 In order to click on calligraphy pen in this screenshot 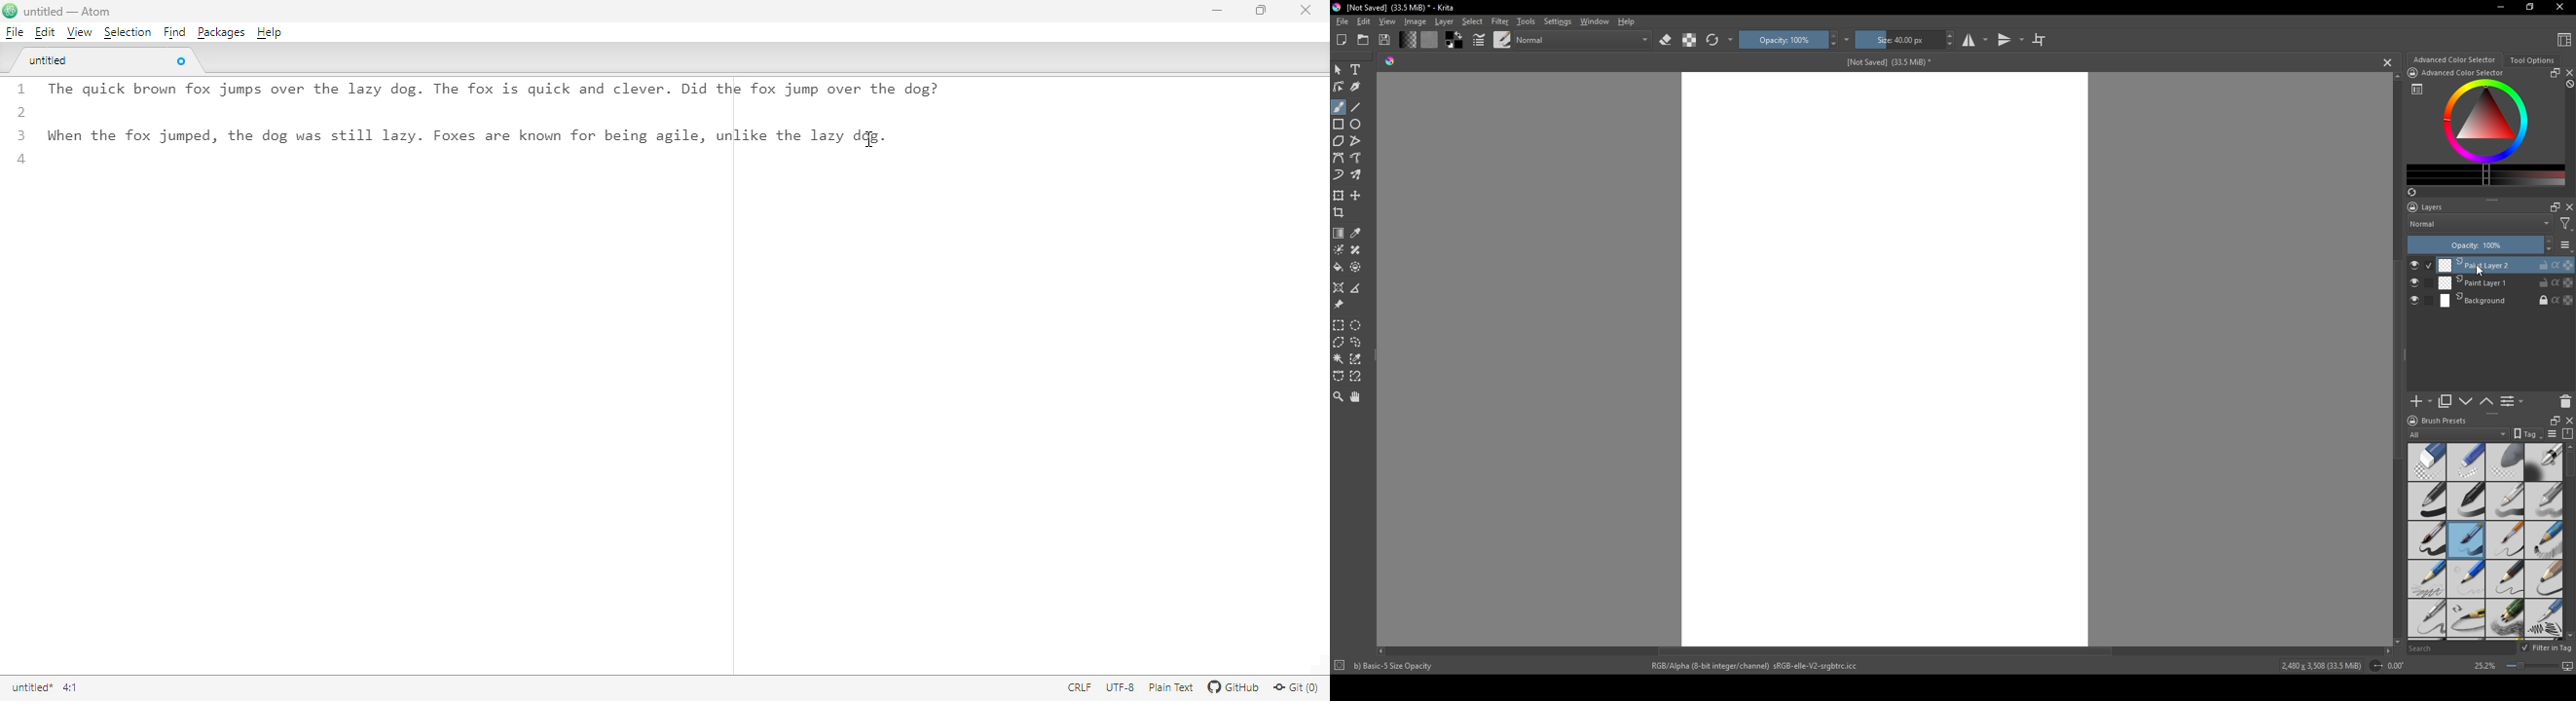, I will do `click(2544, 620)`.